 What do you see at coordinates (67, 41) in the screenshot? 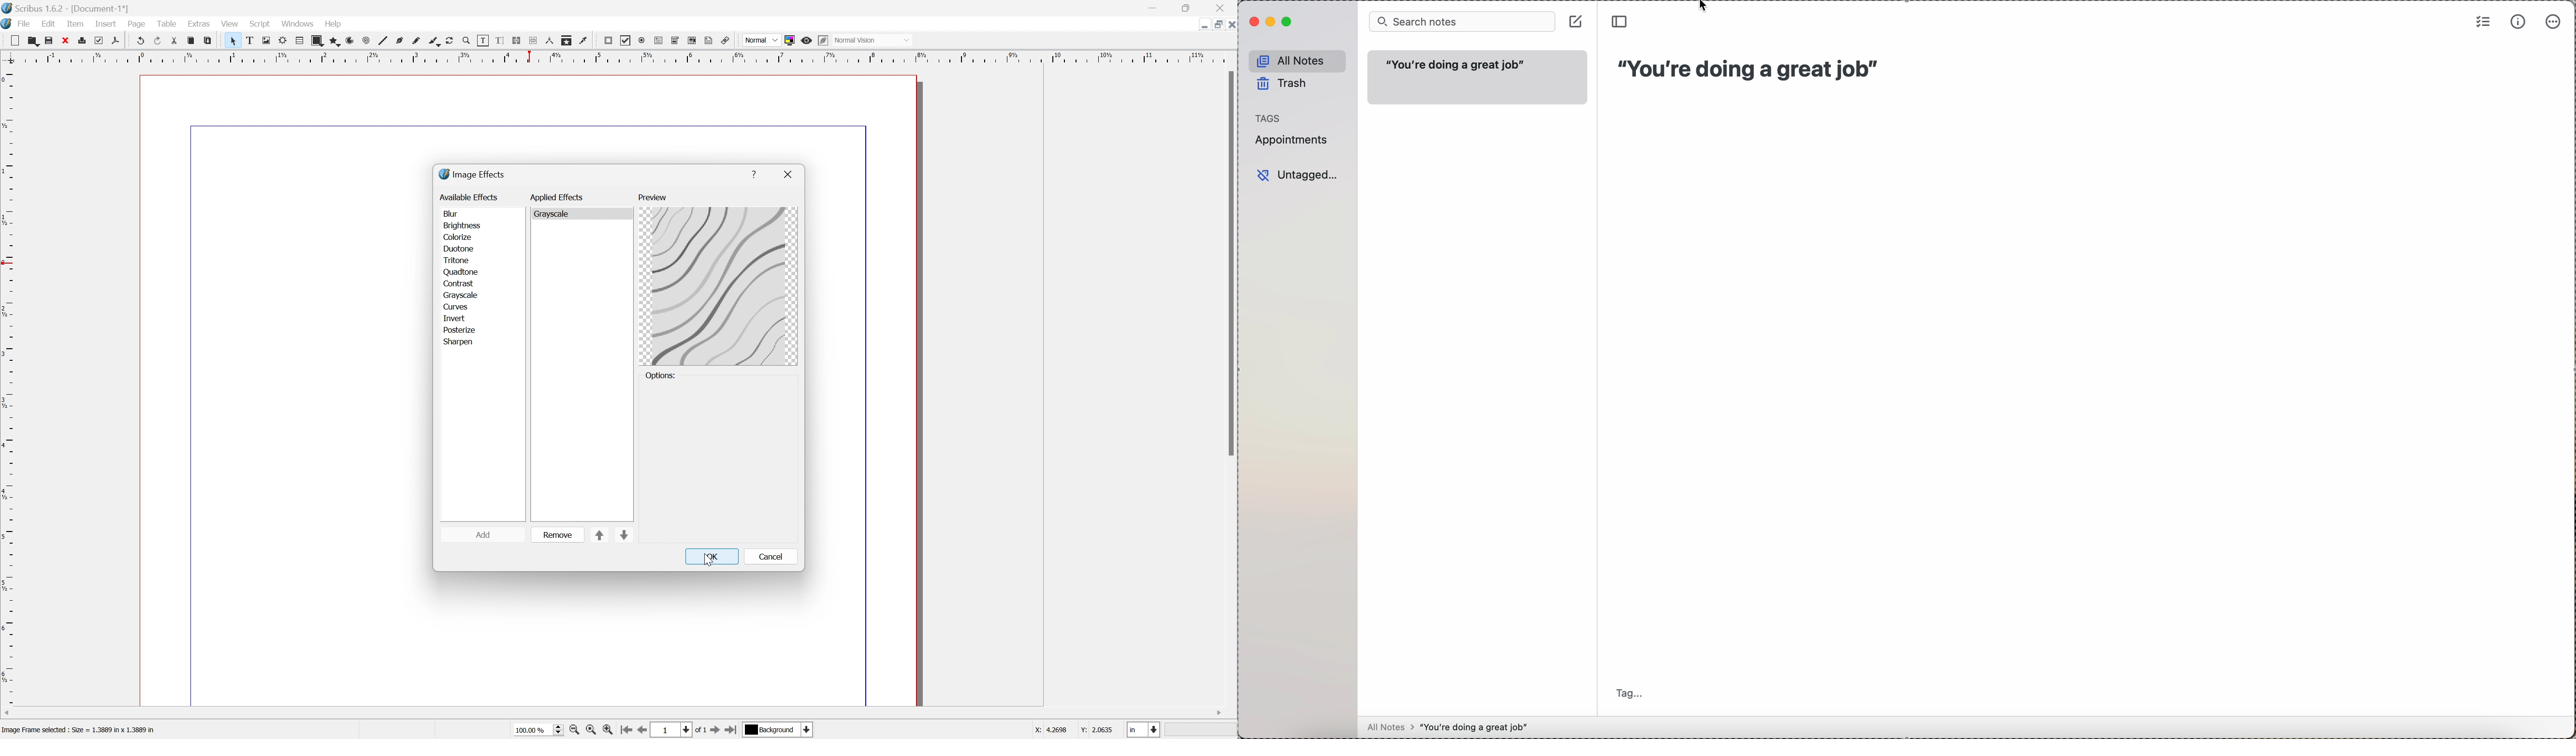
I see `Close` at bounding box center [67, 41].